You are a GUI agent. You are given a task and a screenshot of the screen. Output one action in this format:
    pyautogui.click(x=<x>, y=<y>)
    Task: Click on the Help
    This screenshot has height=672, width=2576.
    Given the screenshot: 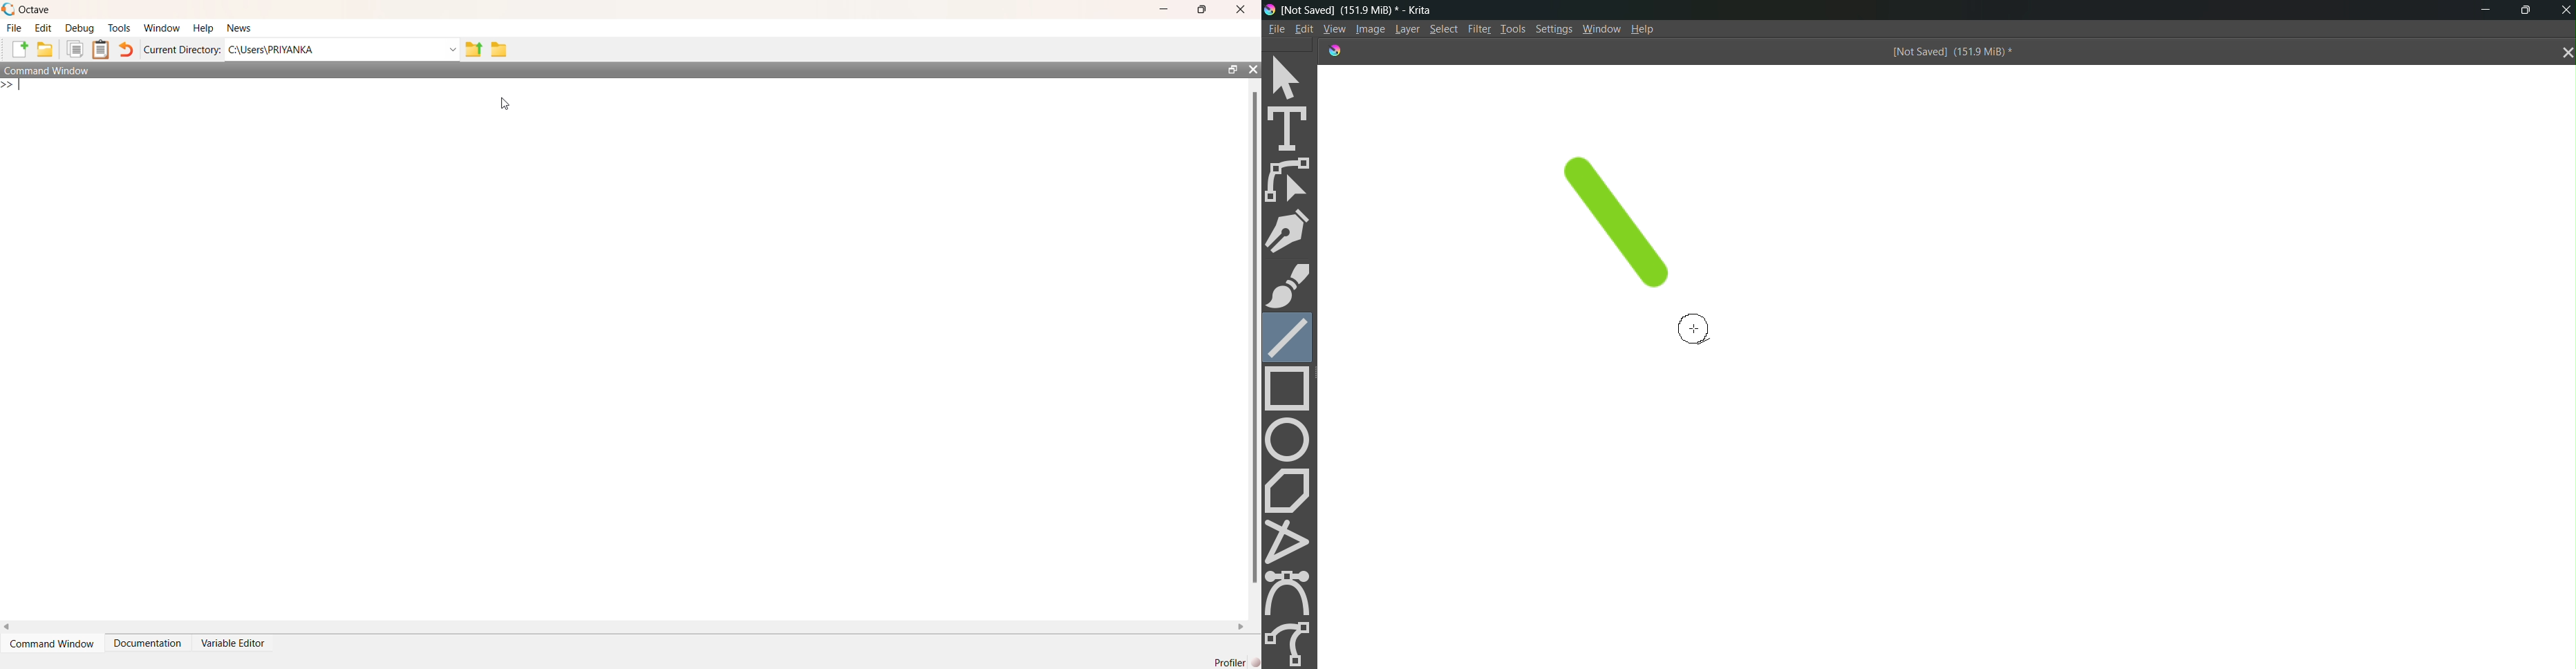 What is the action you would take?
    pyautogui.click(x=204, y=28)
    